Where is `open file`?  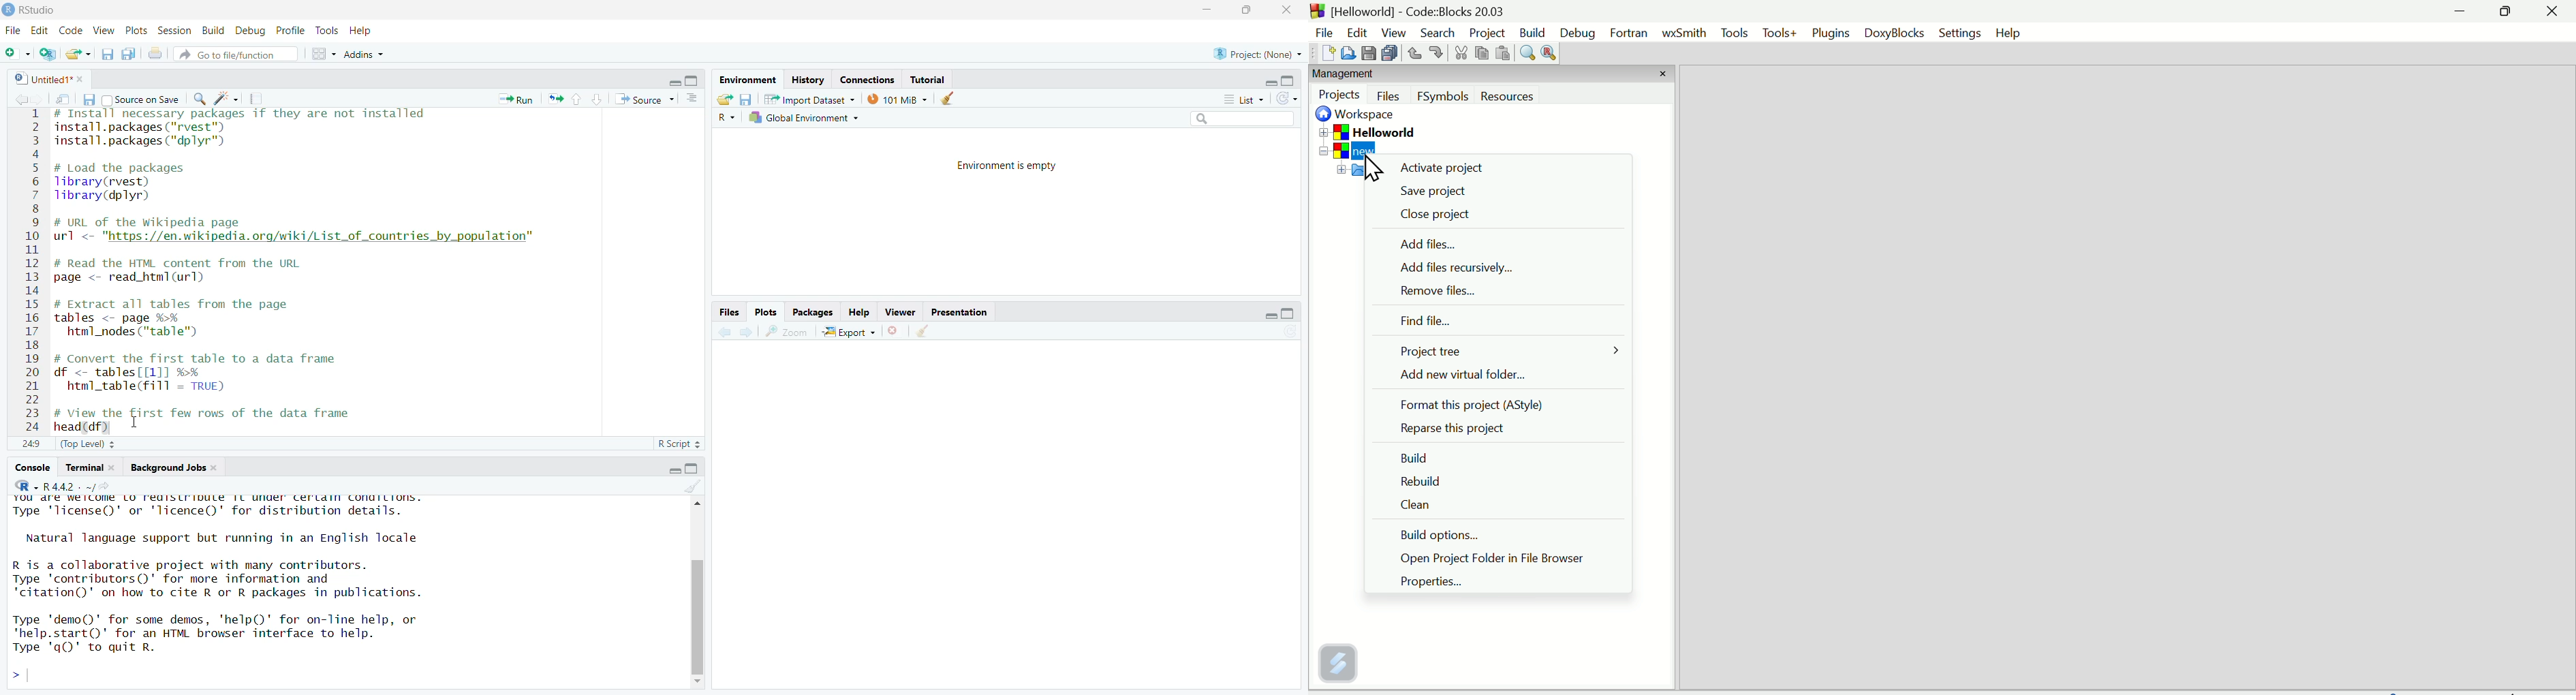
open file is located at coordinates (80, 54).